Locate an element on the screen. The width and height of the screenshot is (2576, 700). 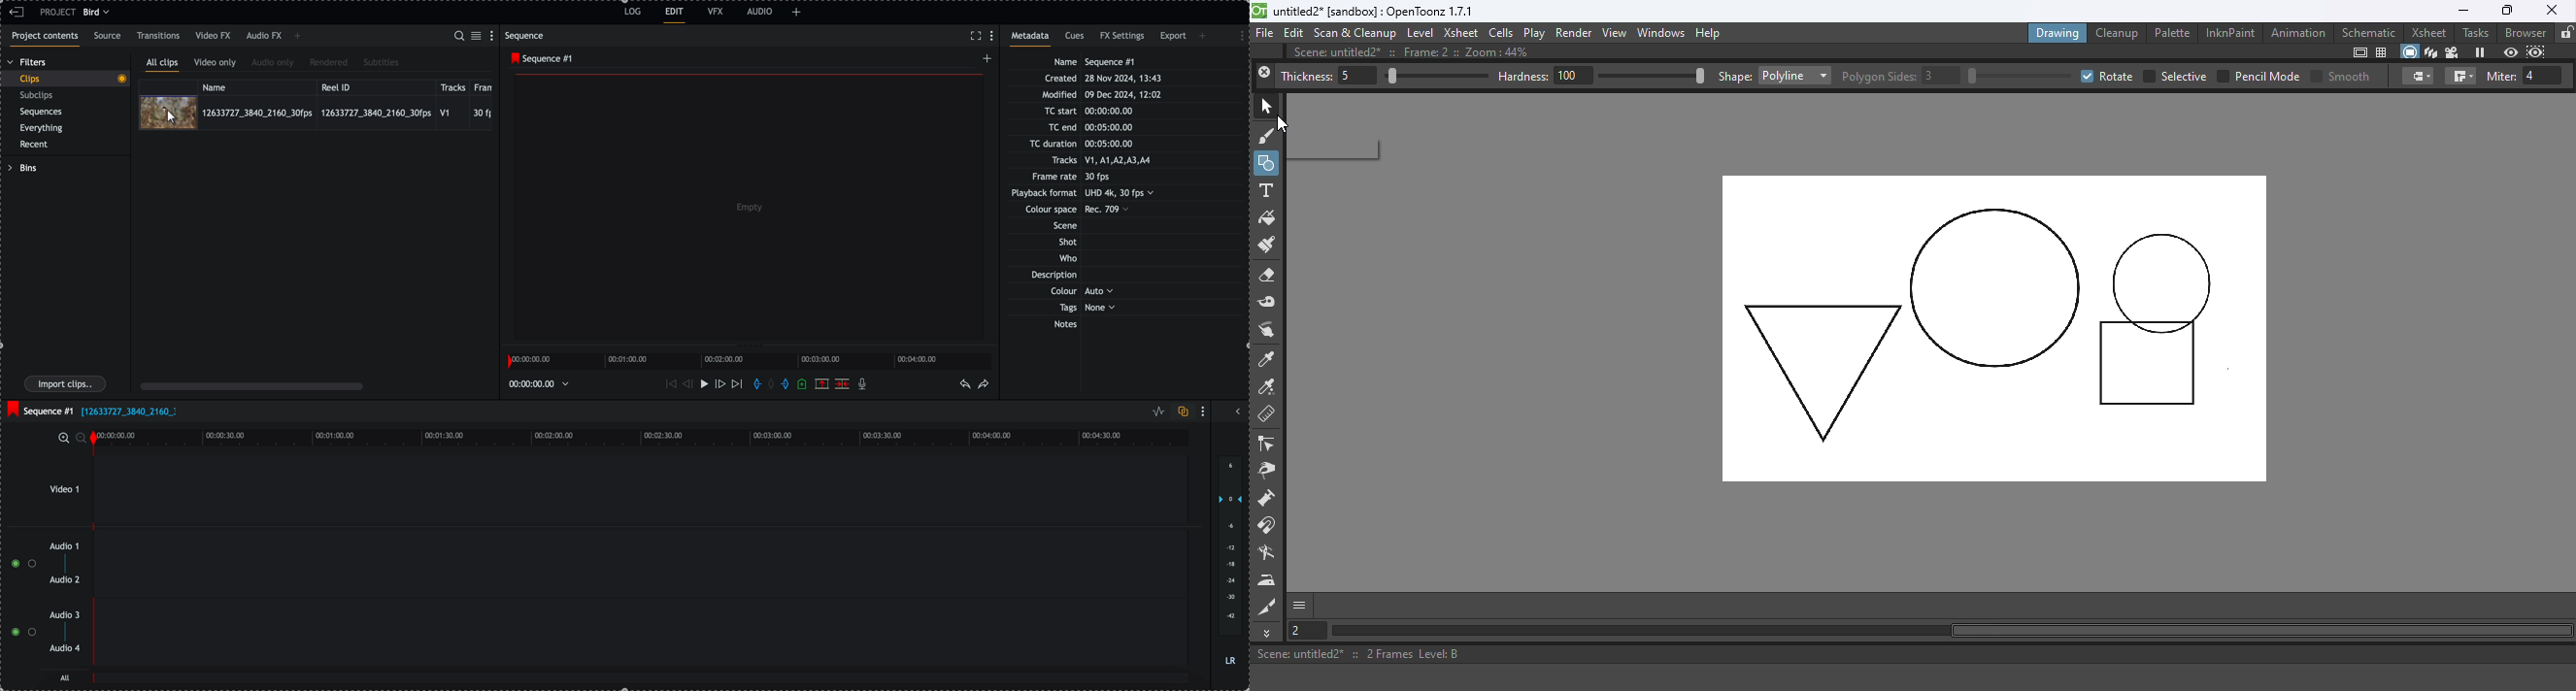
sequence #1 is located at coordinates (39, 409).